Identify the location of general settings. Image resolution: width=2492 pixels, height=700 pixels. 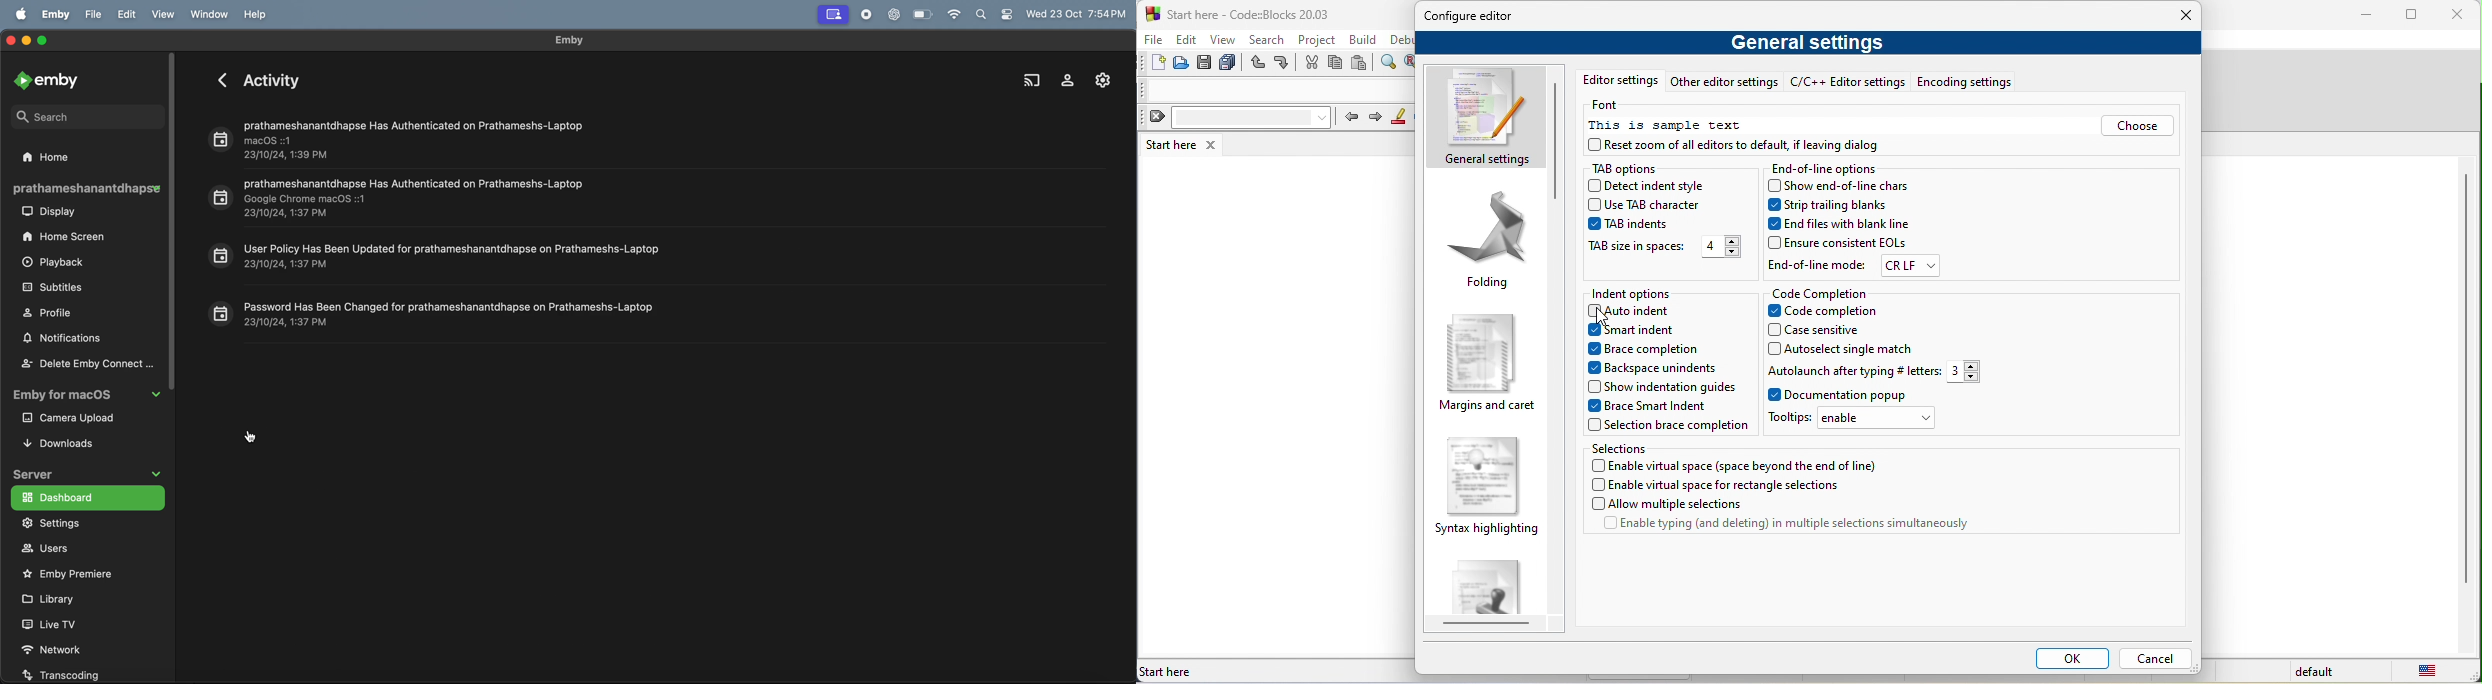
(1809, 43).